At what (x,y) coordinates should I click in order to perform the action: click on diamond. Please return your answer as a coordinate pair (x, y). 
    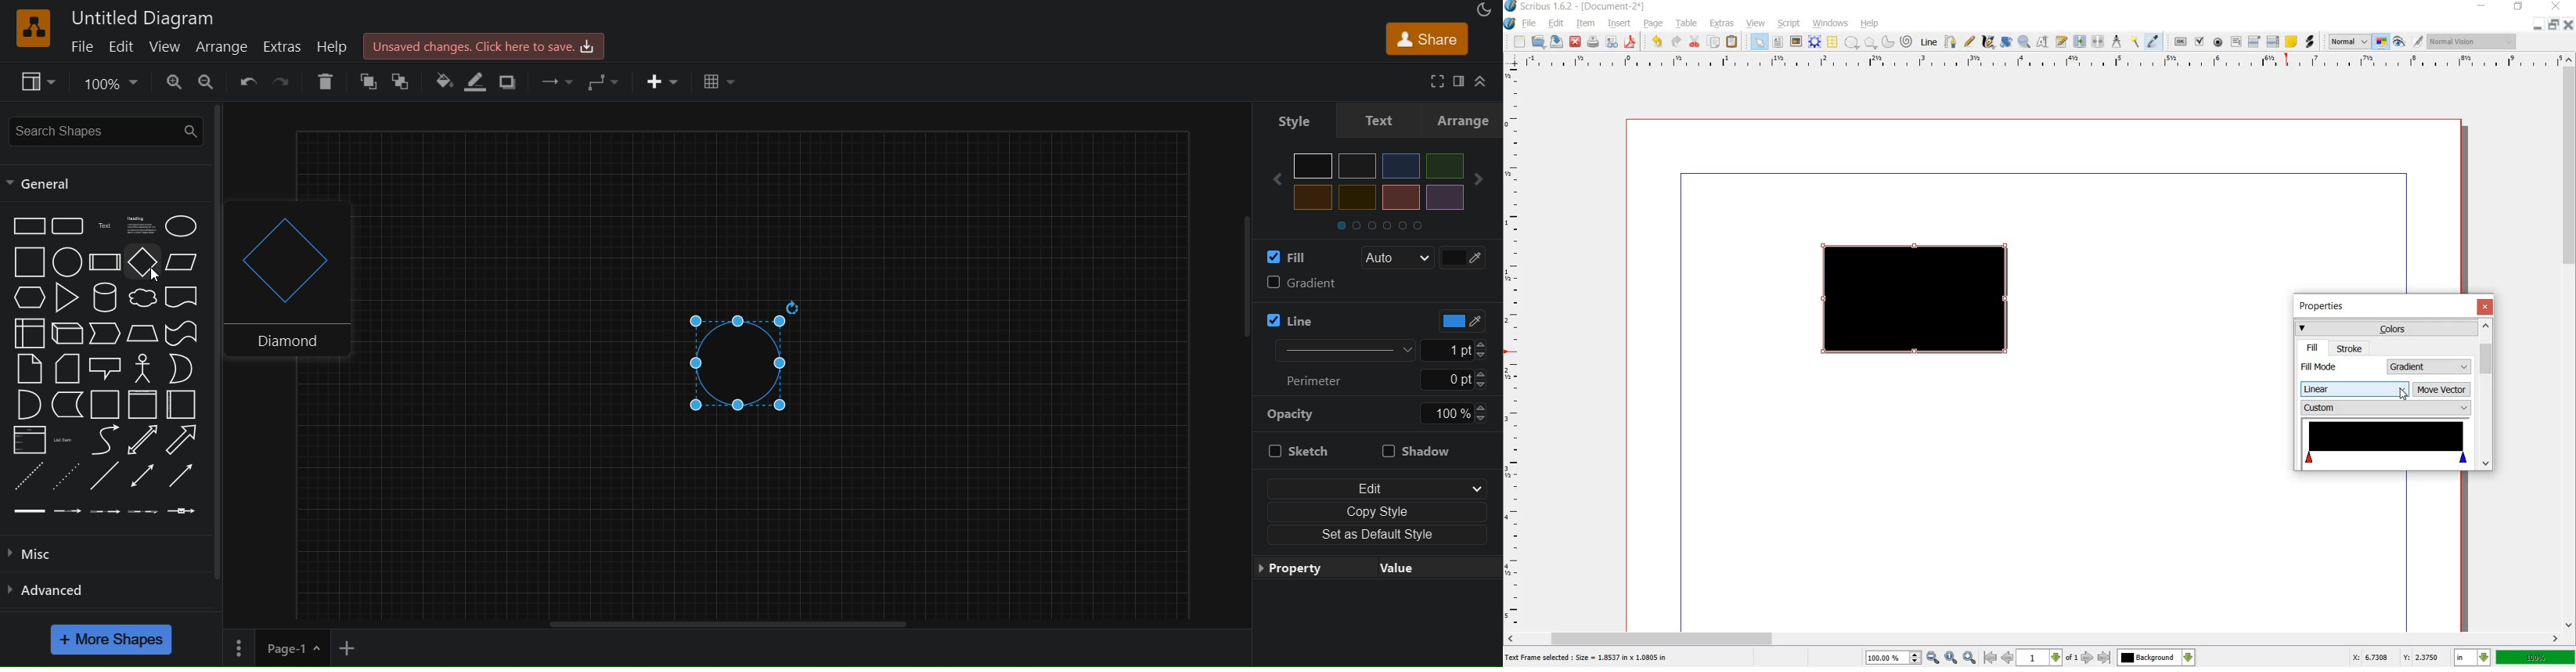
    Looking at the image, I should click on (142, 264).